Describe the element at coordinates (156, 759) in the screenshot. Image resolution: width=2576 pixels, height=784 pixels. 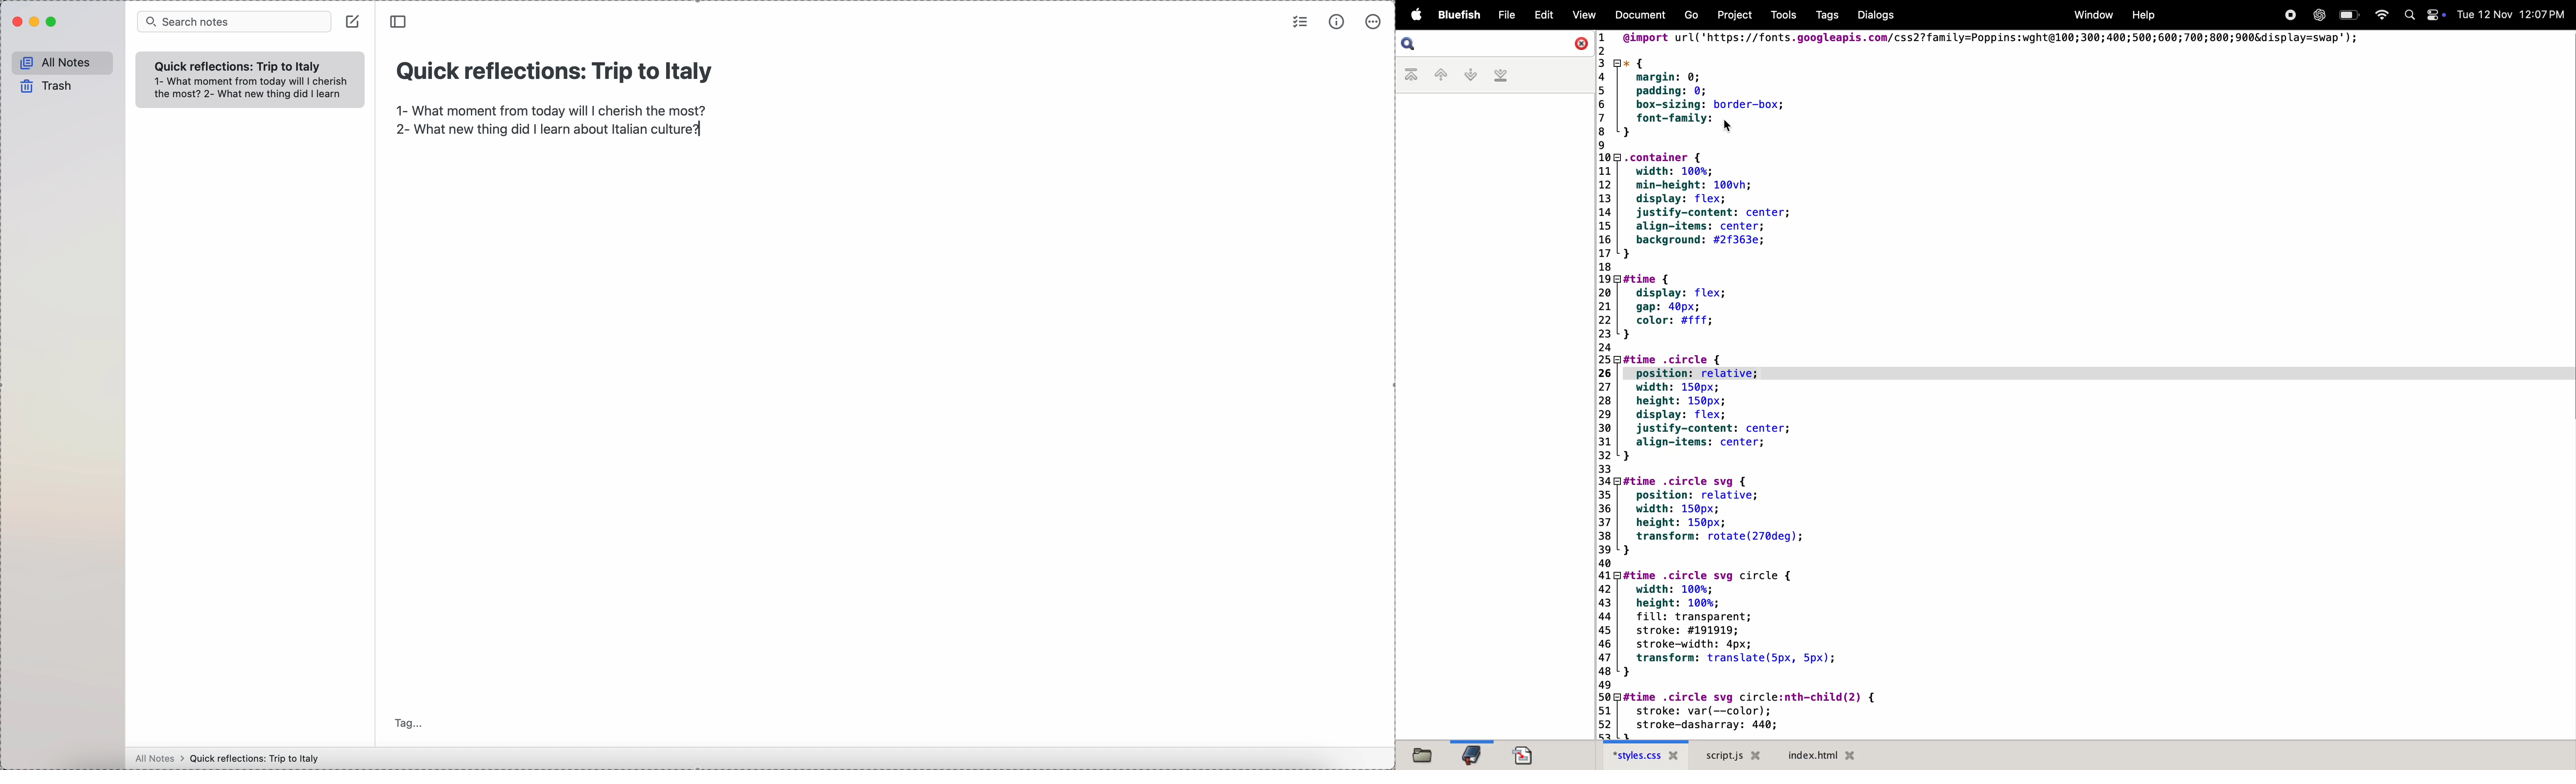
I see `all notes` at that location.